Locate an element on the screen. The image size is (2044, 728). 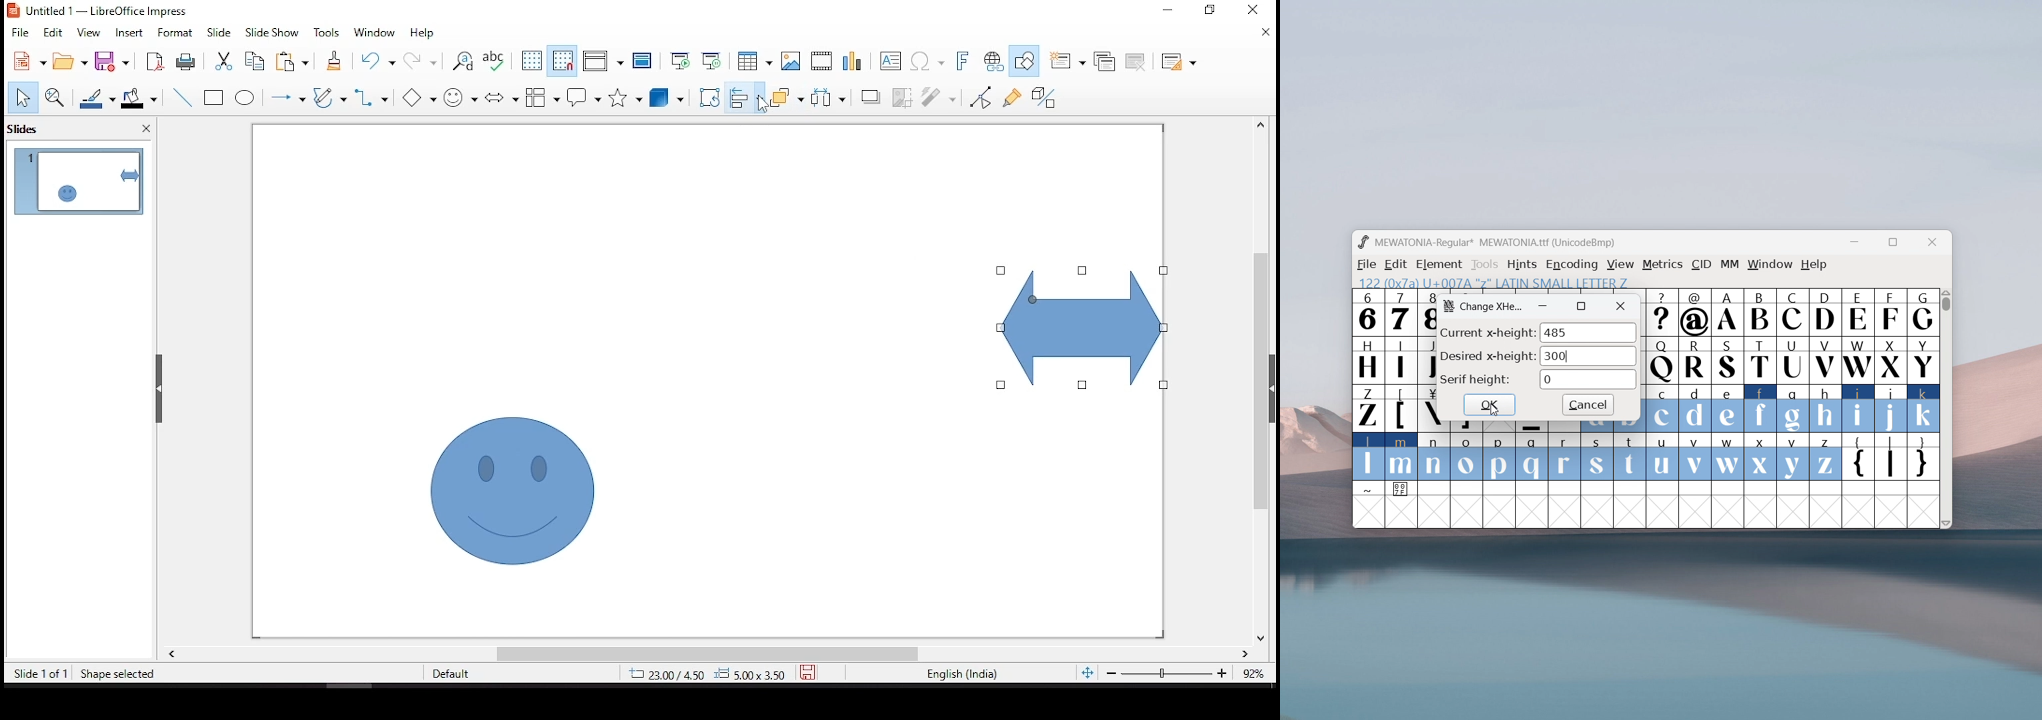
help is located at coordinates (423, 34).